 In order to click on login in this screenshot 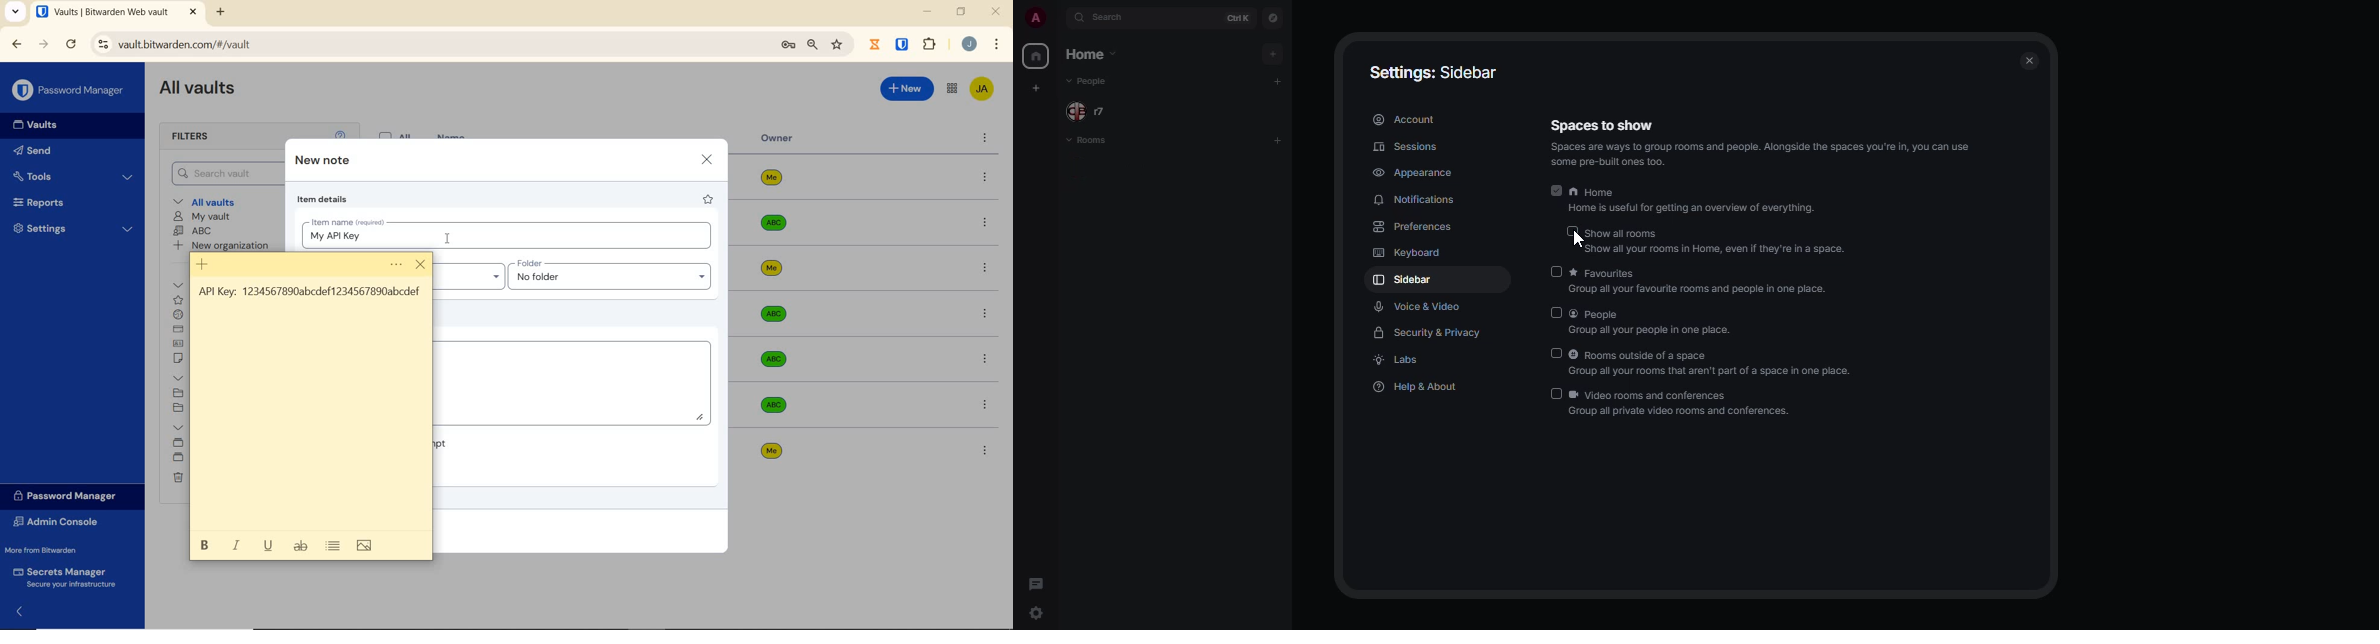, I will do `click(179, 316)`.